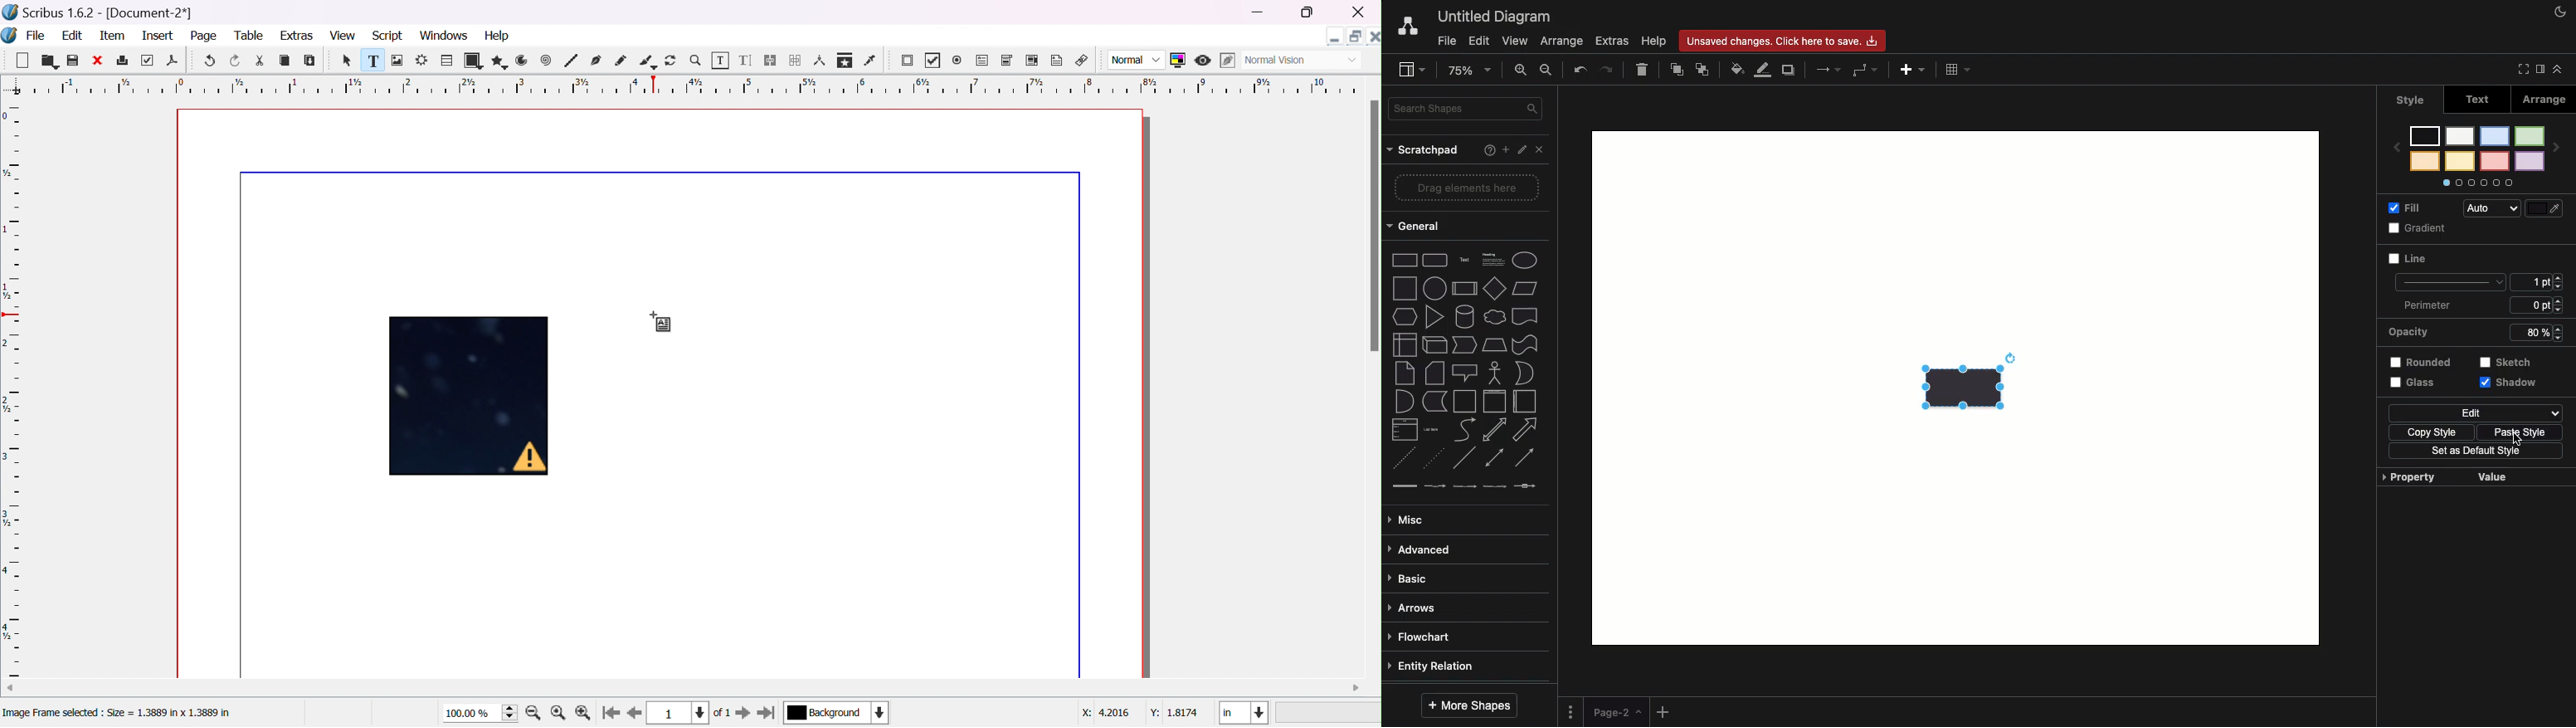  What do you see at coordinates (1402, 429) in the screenshot?
I see `list` at bounding box center [1402, 429].